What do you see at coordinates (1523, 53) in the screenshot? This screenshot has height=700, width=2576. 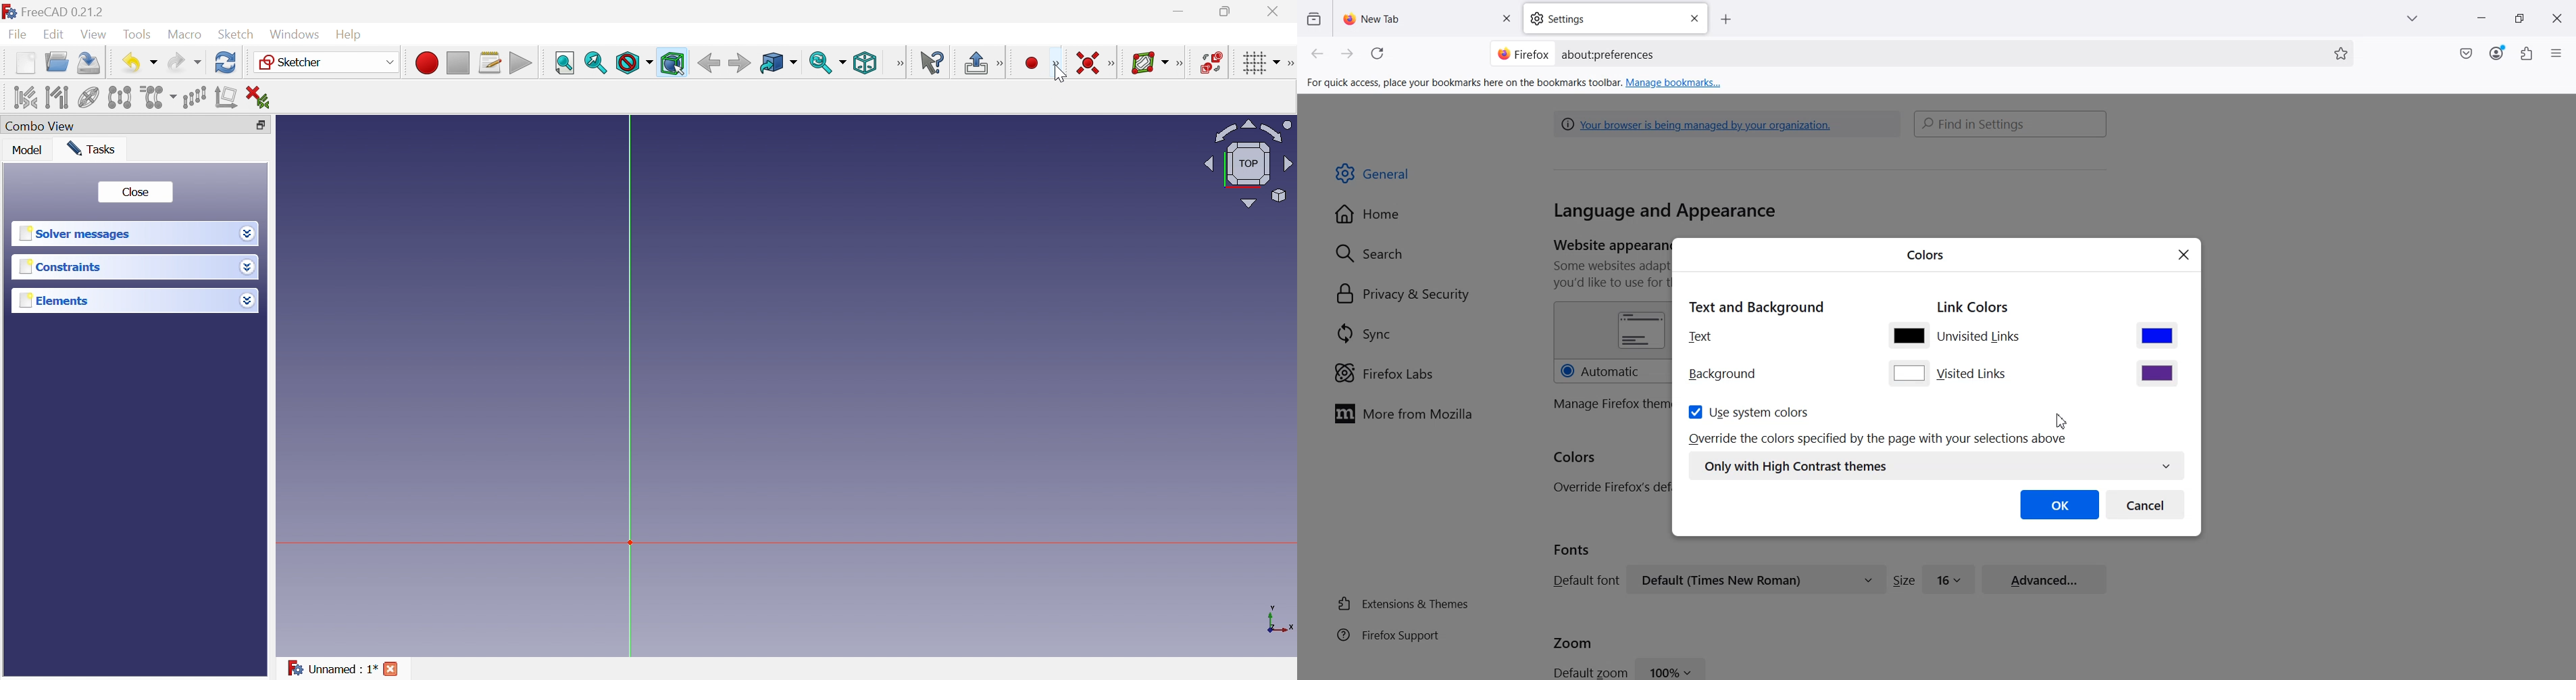 I see `Firefox` at bounding box center [1523, 53].